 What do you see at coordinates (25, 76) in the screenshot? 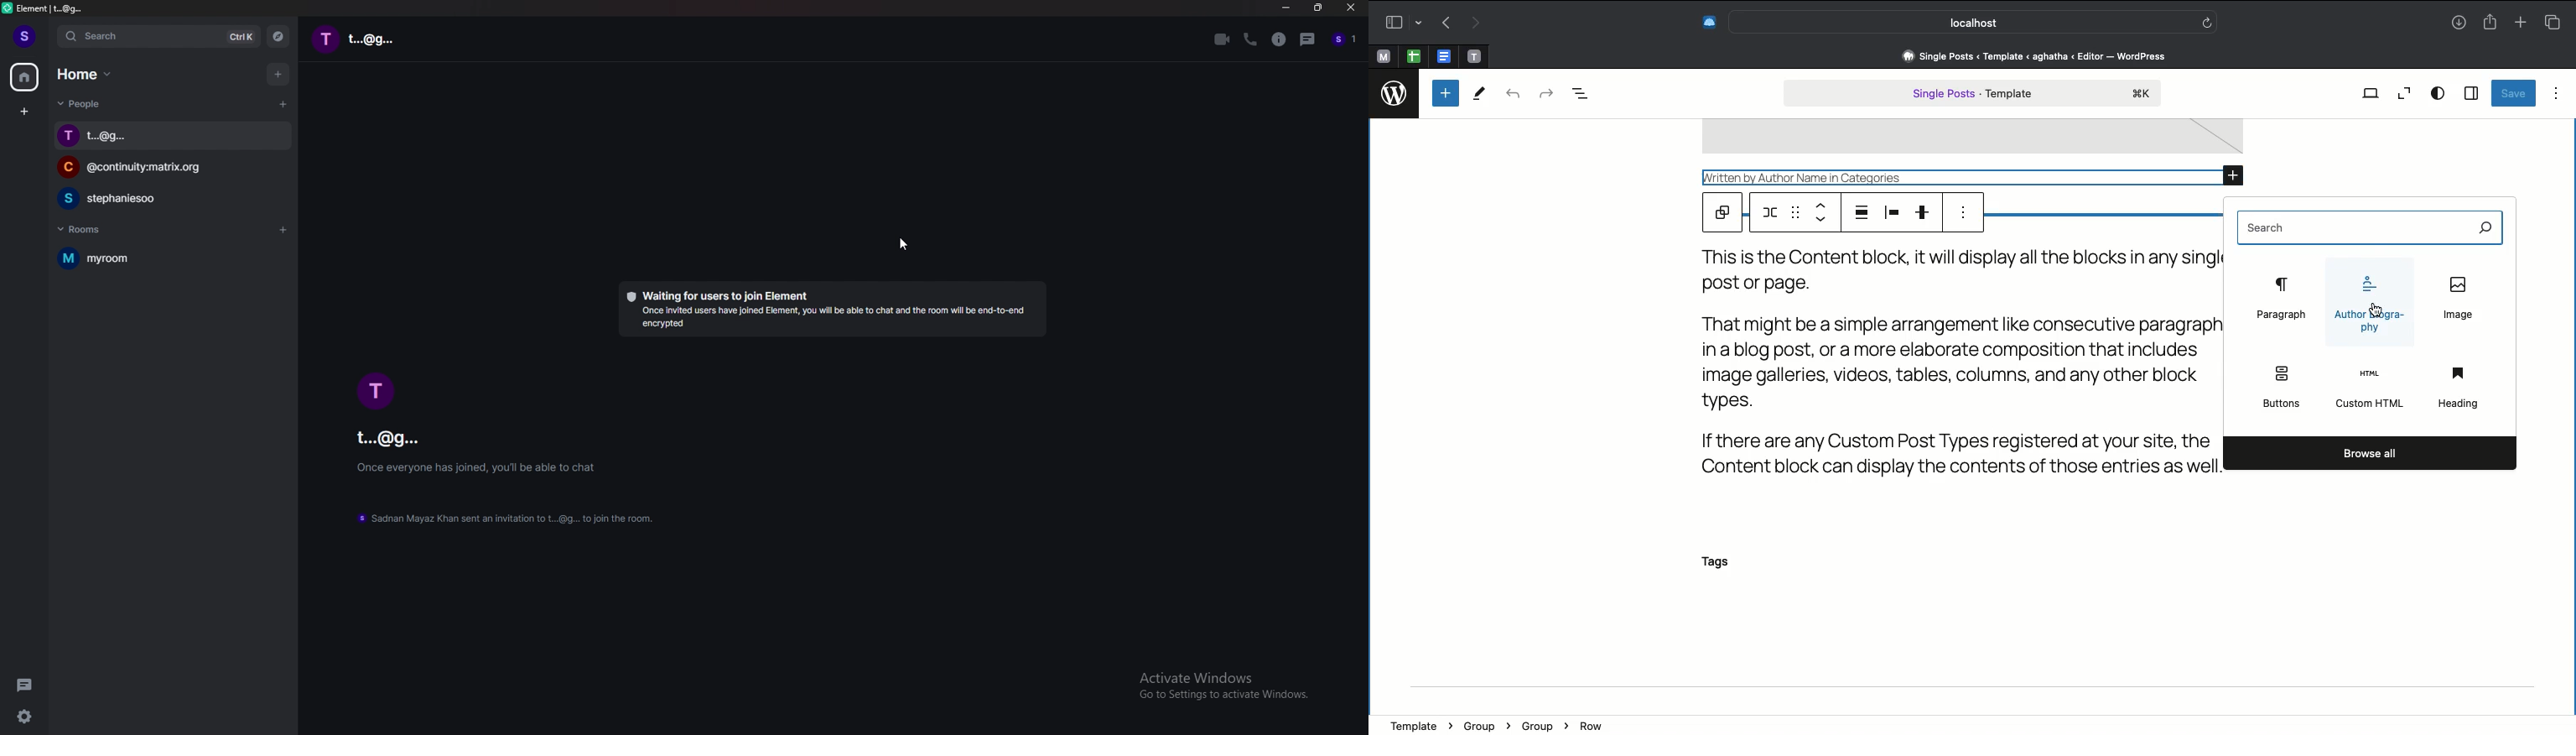
I see `home` at bounding box center [25, 76].